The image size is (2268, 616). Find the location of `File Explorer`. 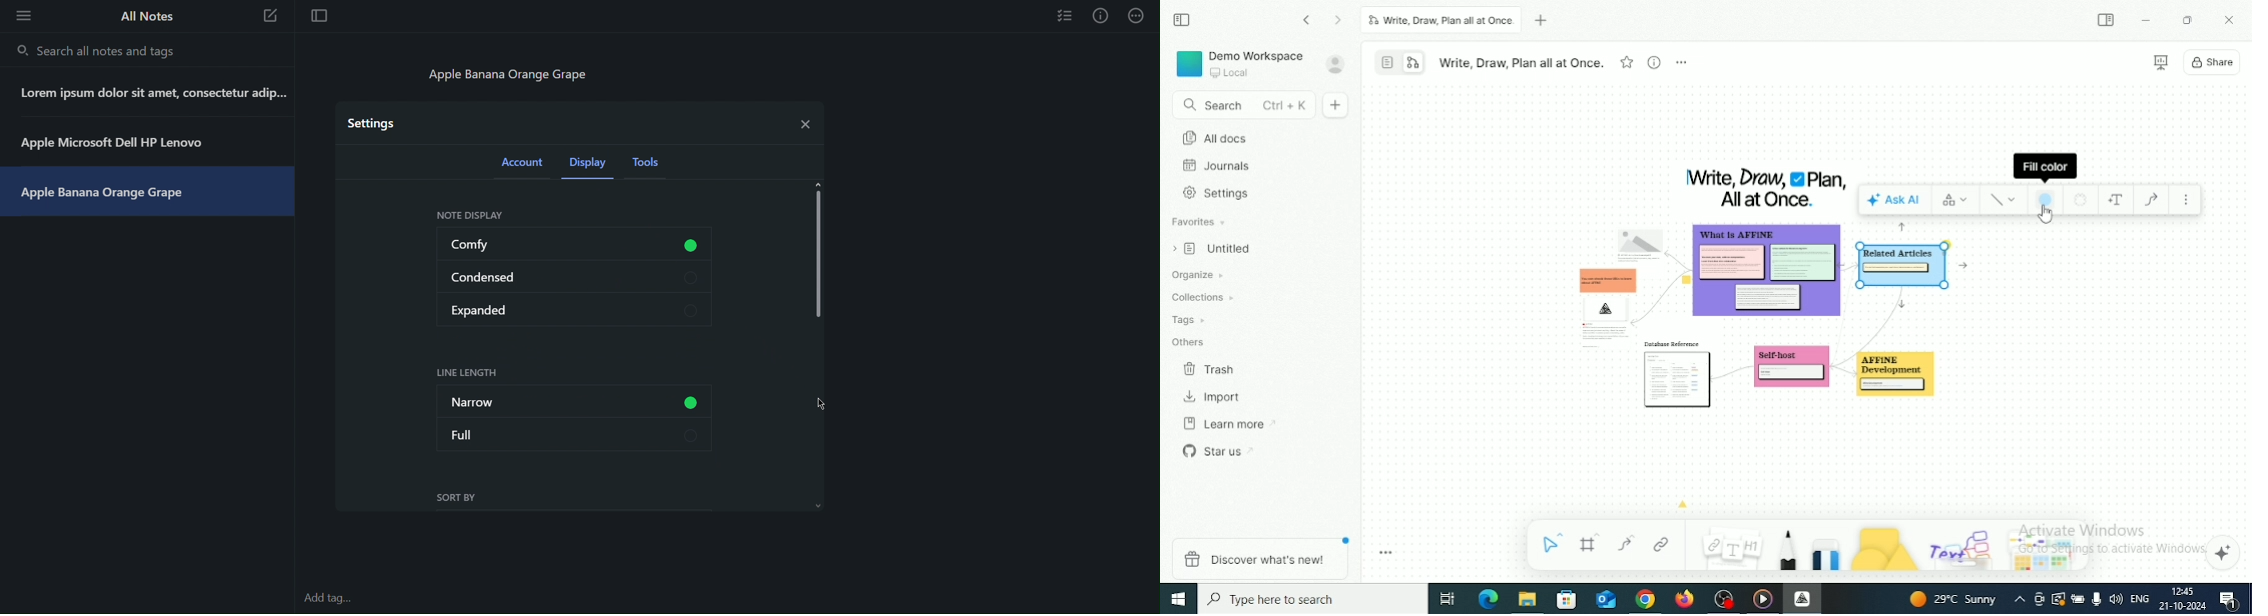

File Explorer is located at coordinates (1527, 600).